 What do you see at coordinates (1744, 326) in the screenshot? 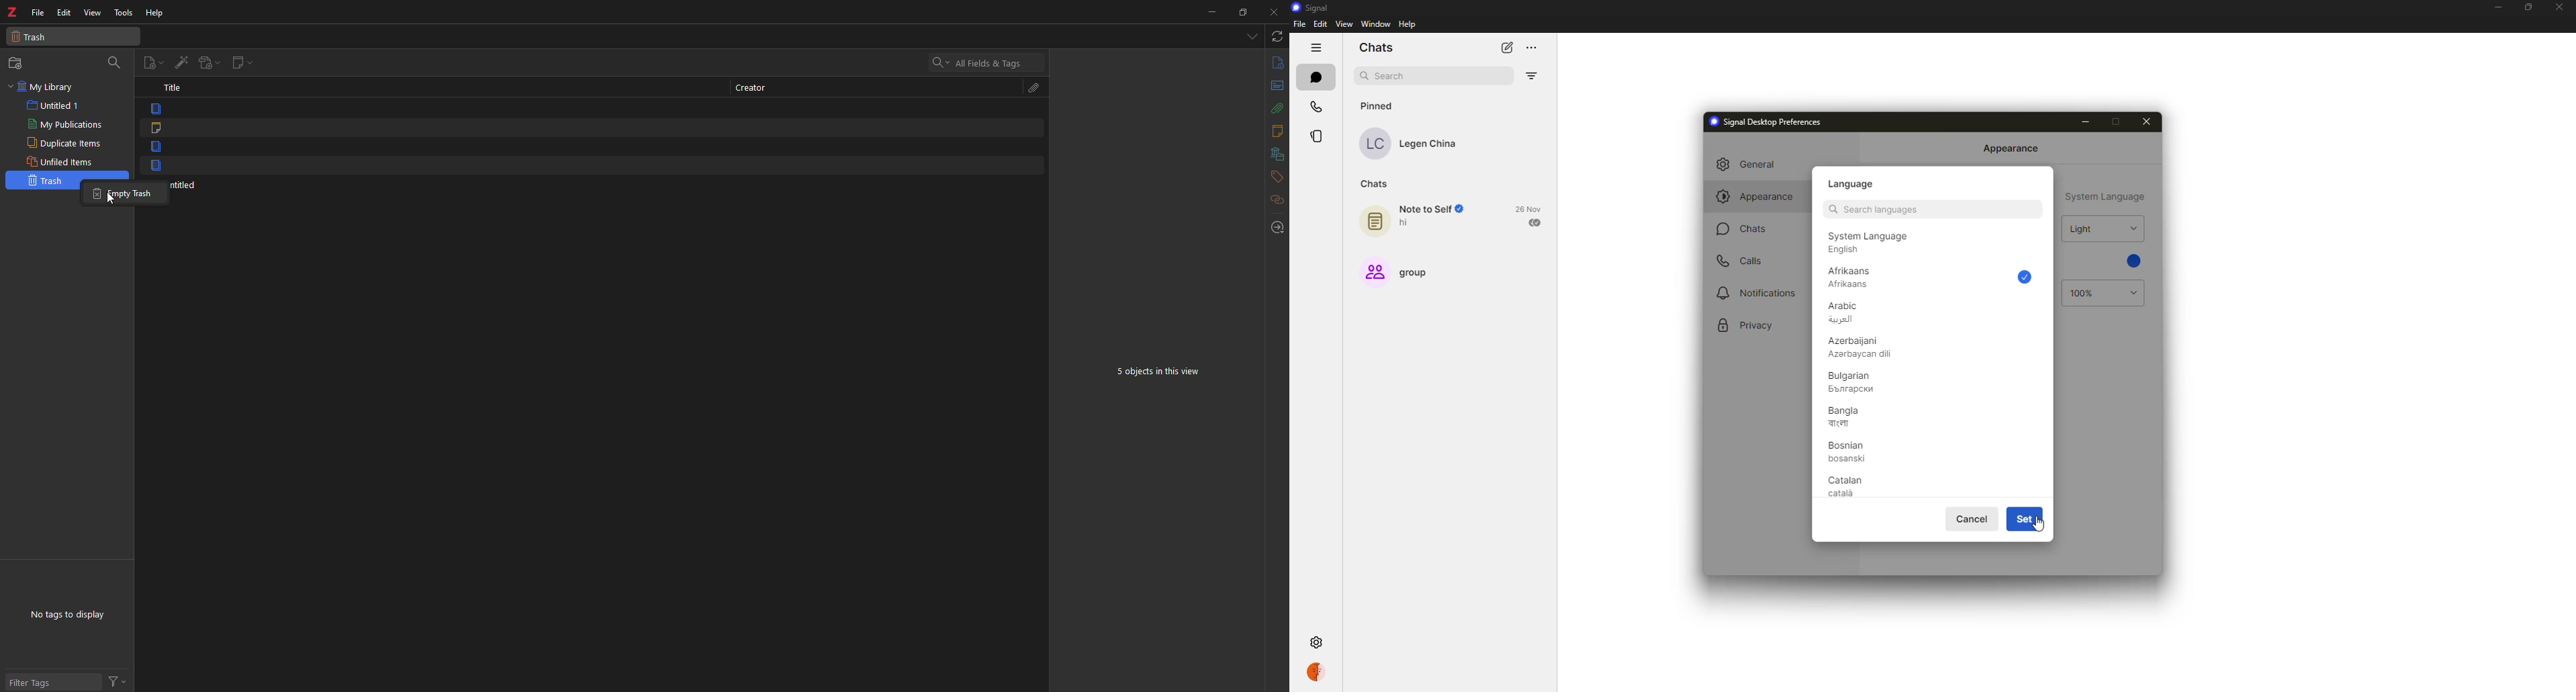
I see `privacy` at bounding box center [1744, 326].